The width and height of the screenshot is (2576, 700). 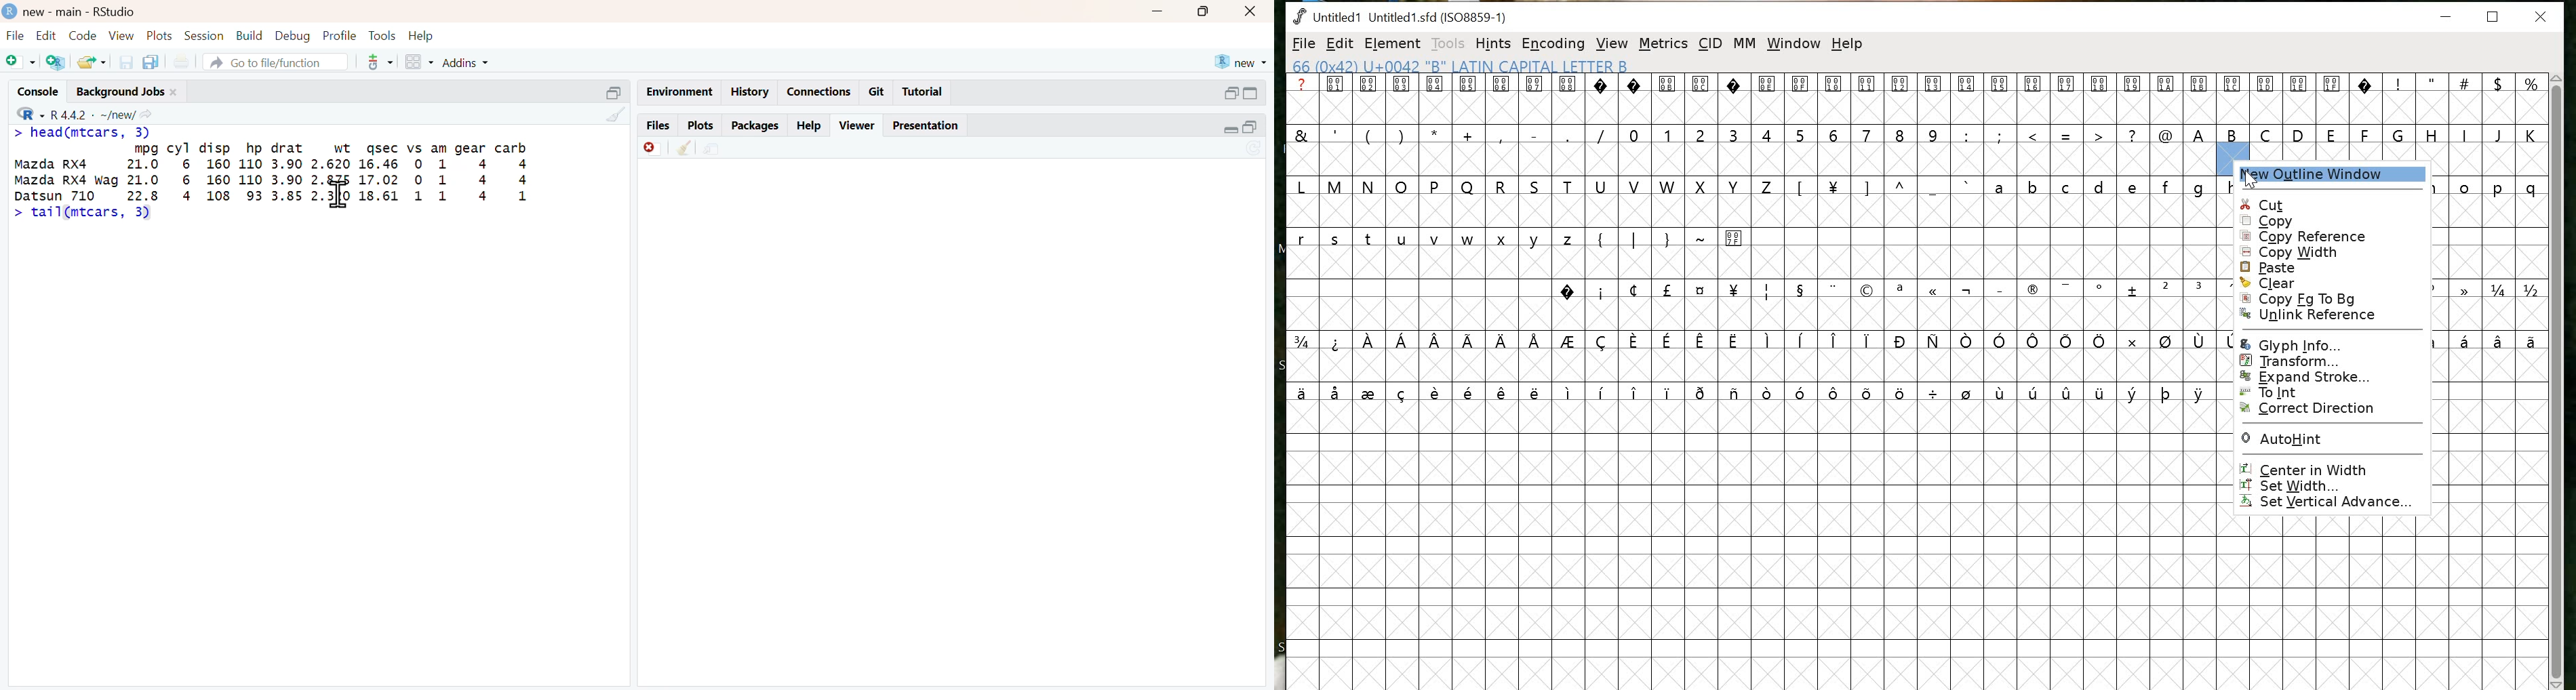 I want to click on Connections, so click(x=817, y=90).